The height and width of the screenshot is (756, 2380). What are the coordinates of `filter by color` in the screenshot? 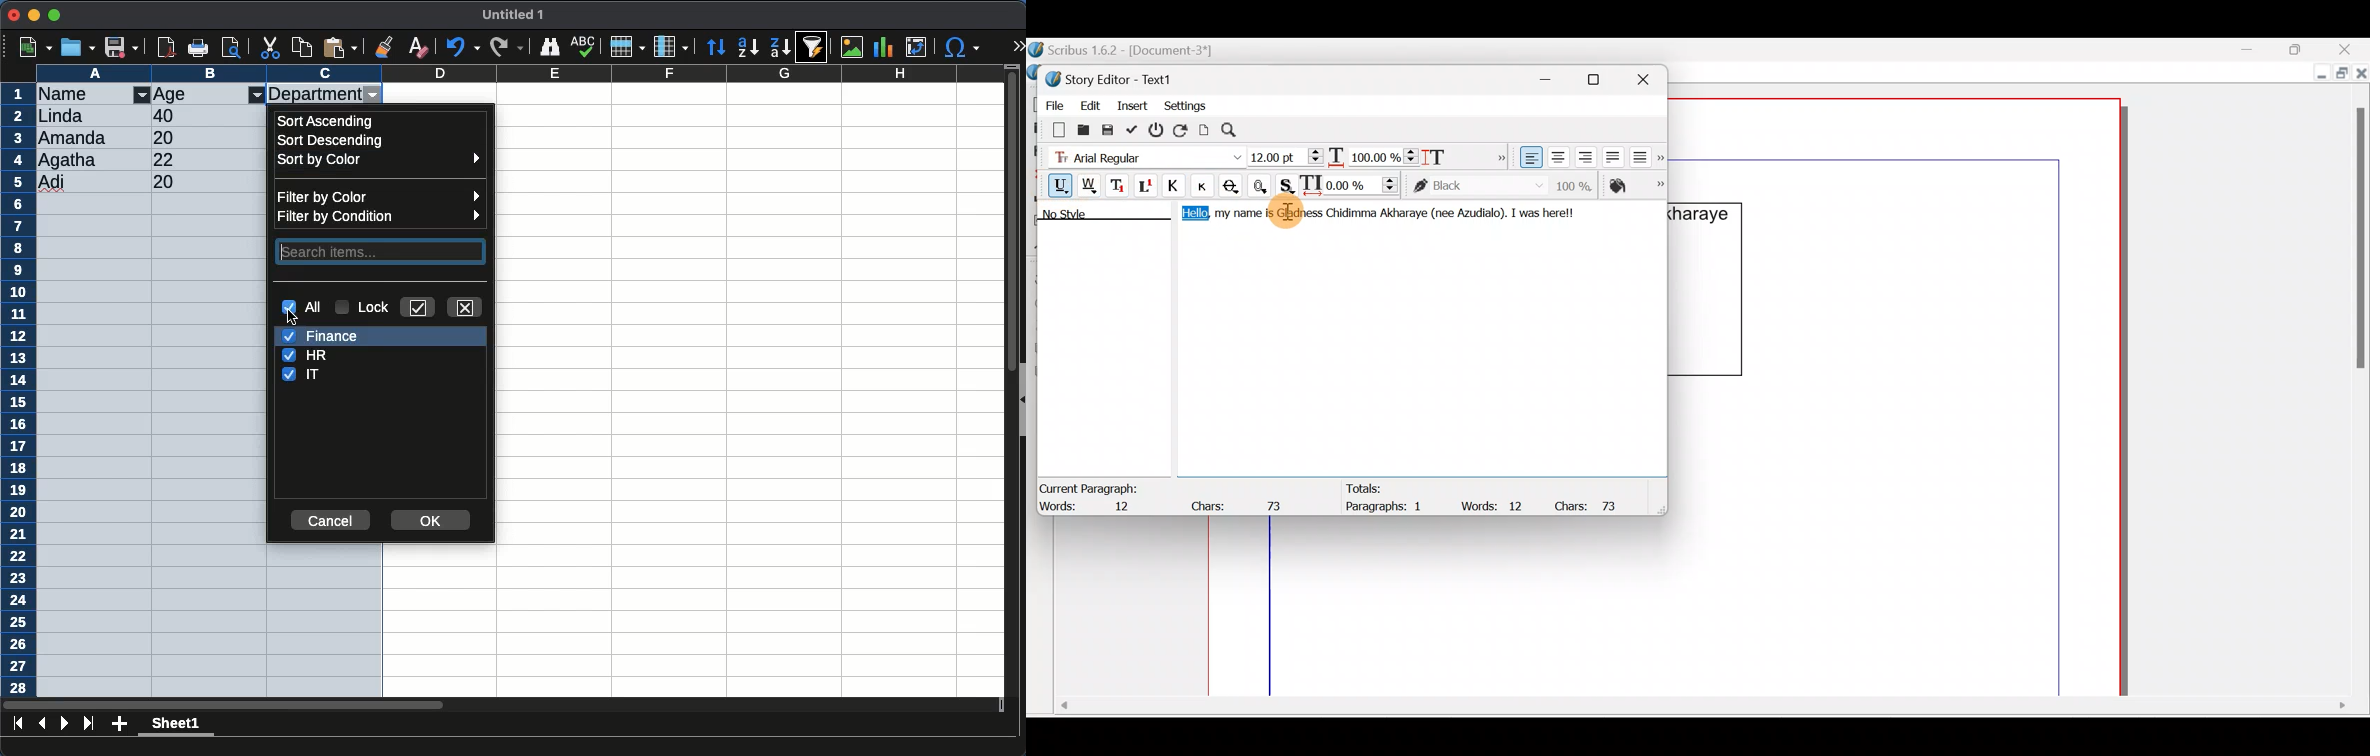 It's located at (379, 195).